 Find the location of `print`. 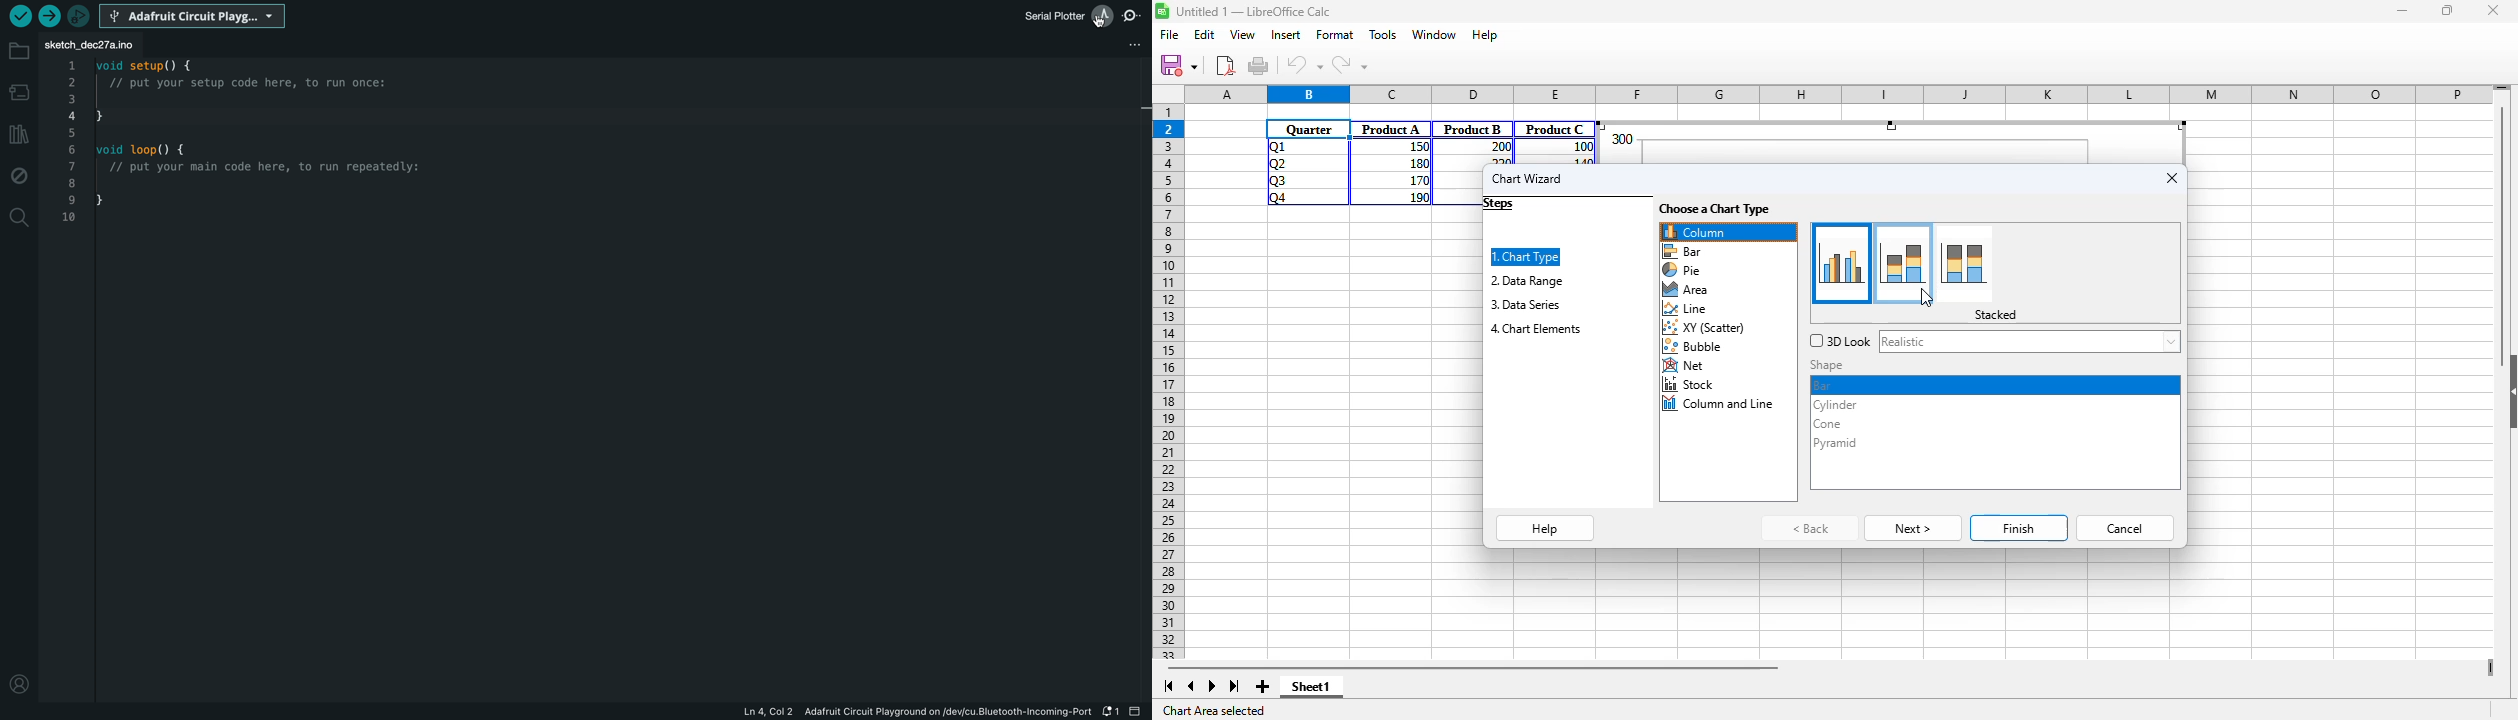

print is located at coordinates (1258, 65).